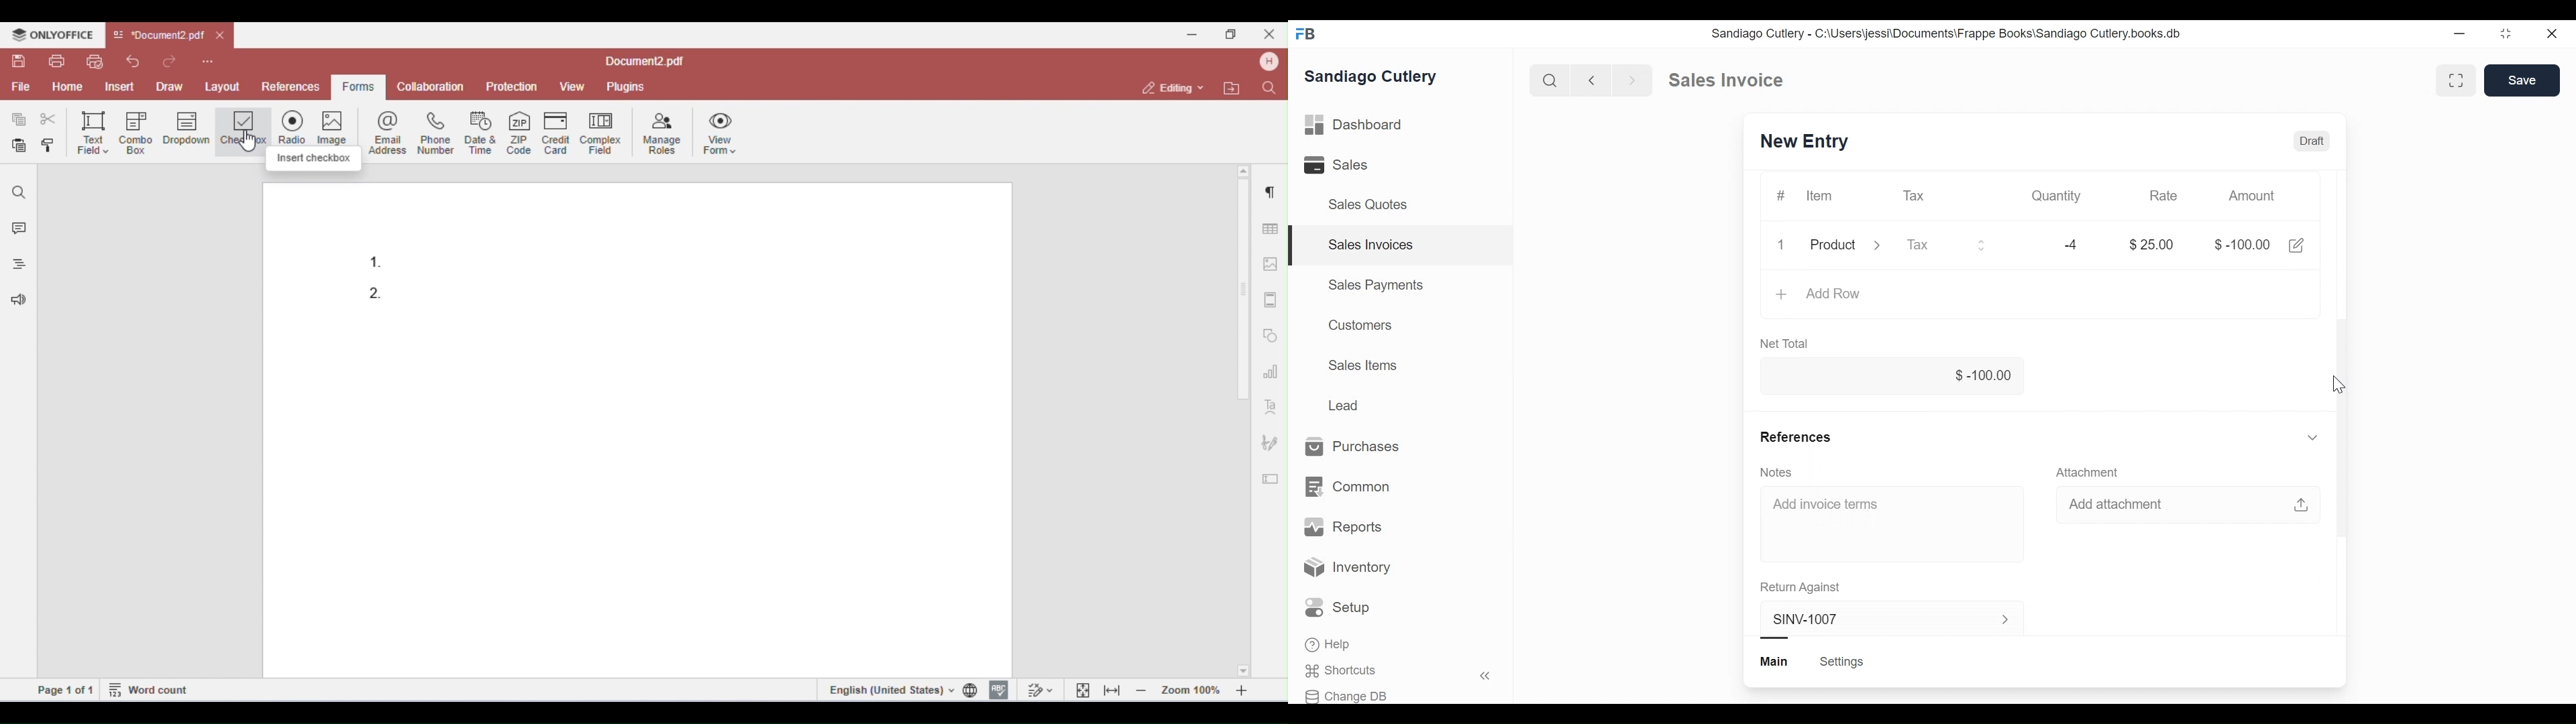  What do you see at coordinates (1376, 285) in the screenshot?
I see `Sales Payments` at bounding box center [1376, 285].